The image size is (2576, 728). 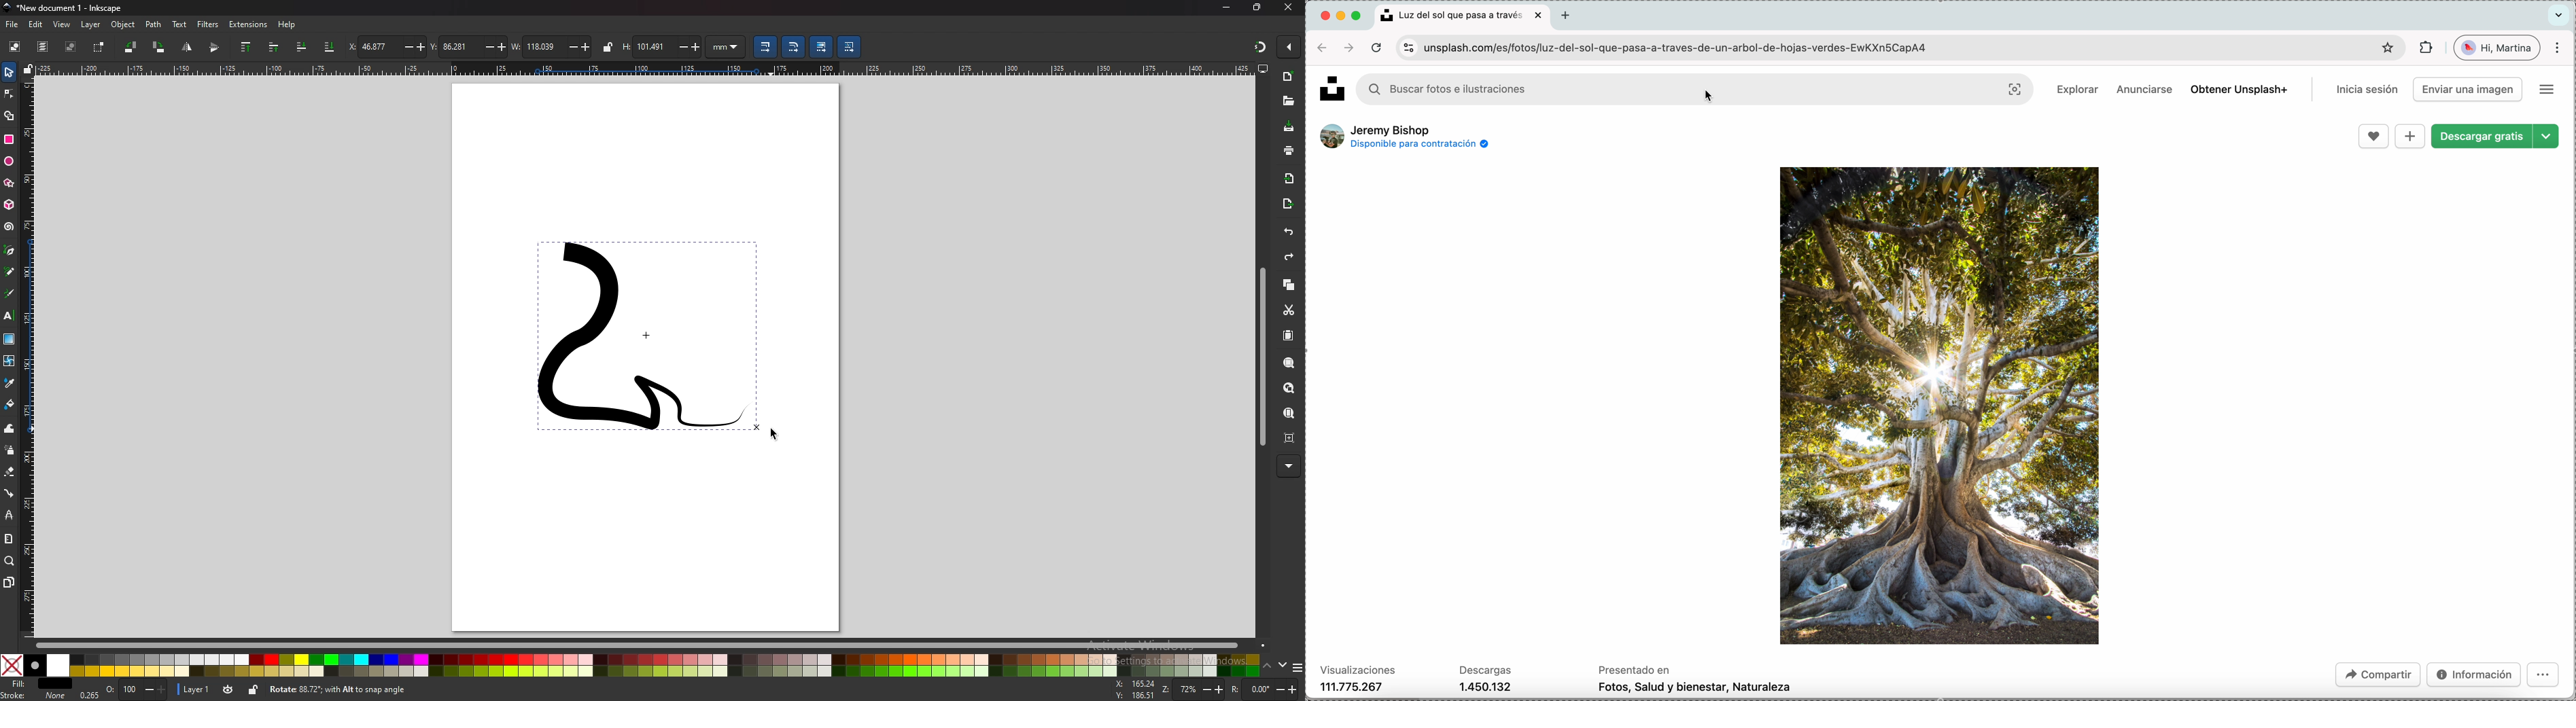 What do you see at coordinates (10, 93) in the screenshot?
I see `nodes` at bounding box center [10, 93].